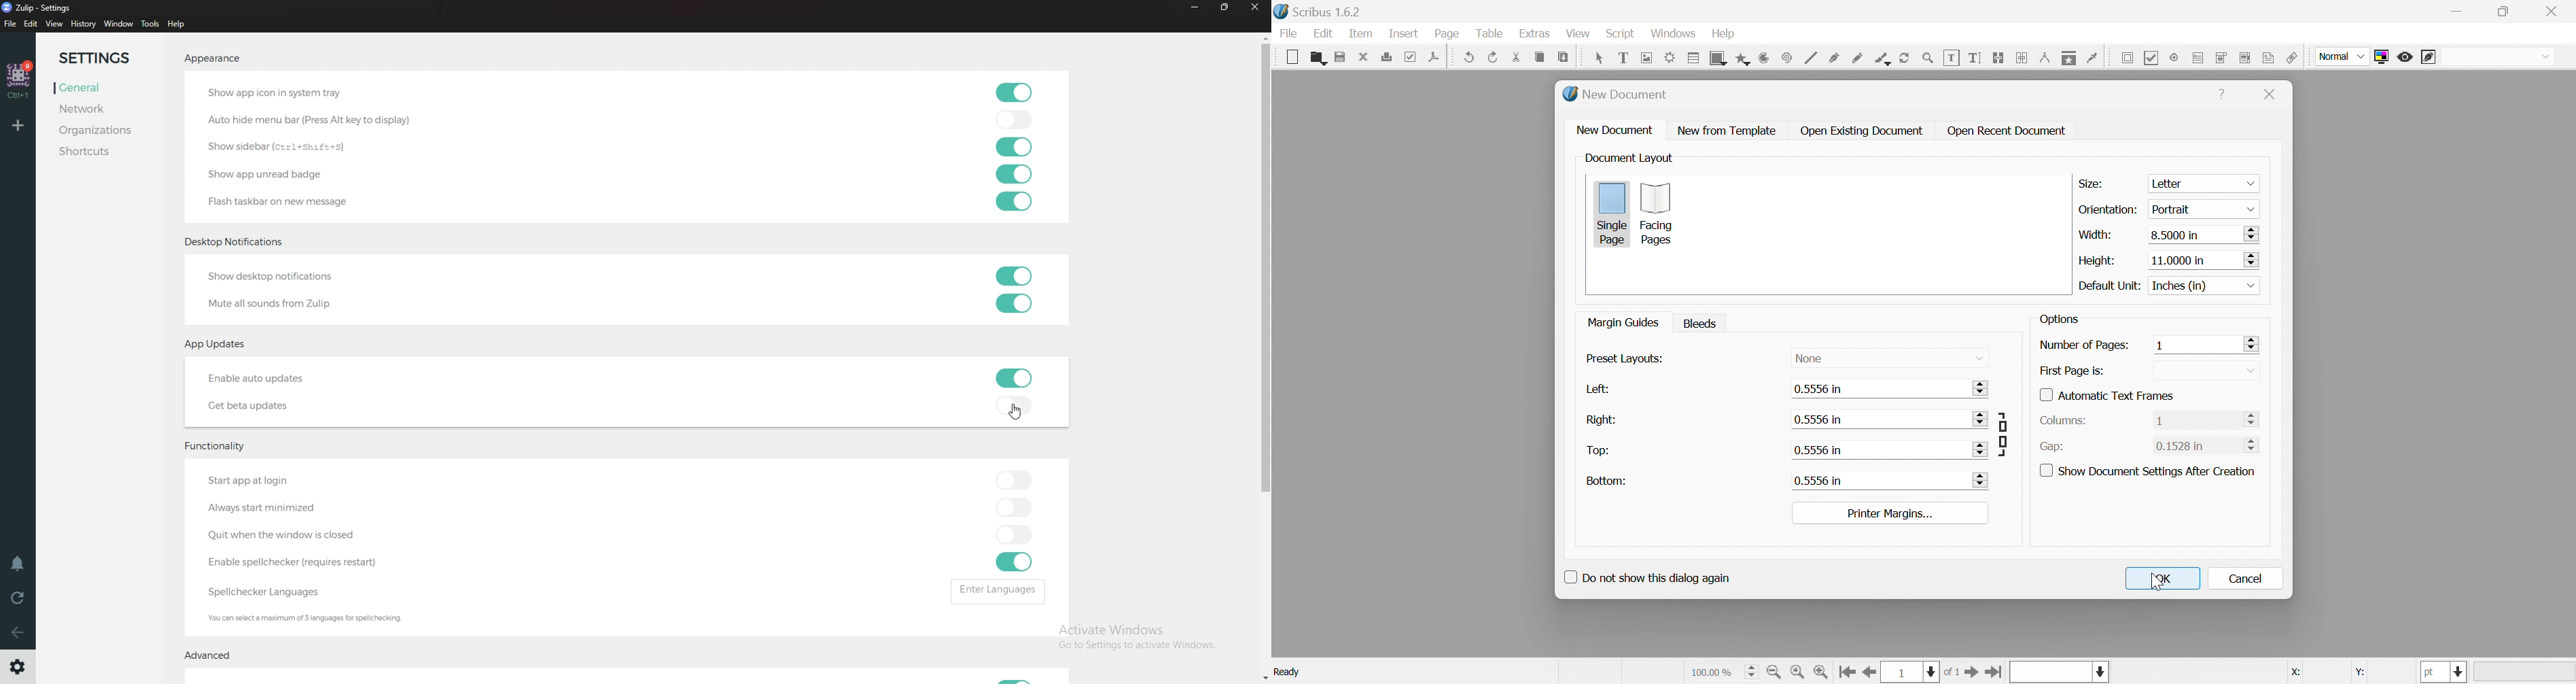 The image size is (2576, 700). I want to click on save as pdf, so click(1439, 56).